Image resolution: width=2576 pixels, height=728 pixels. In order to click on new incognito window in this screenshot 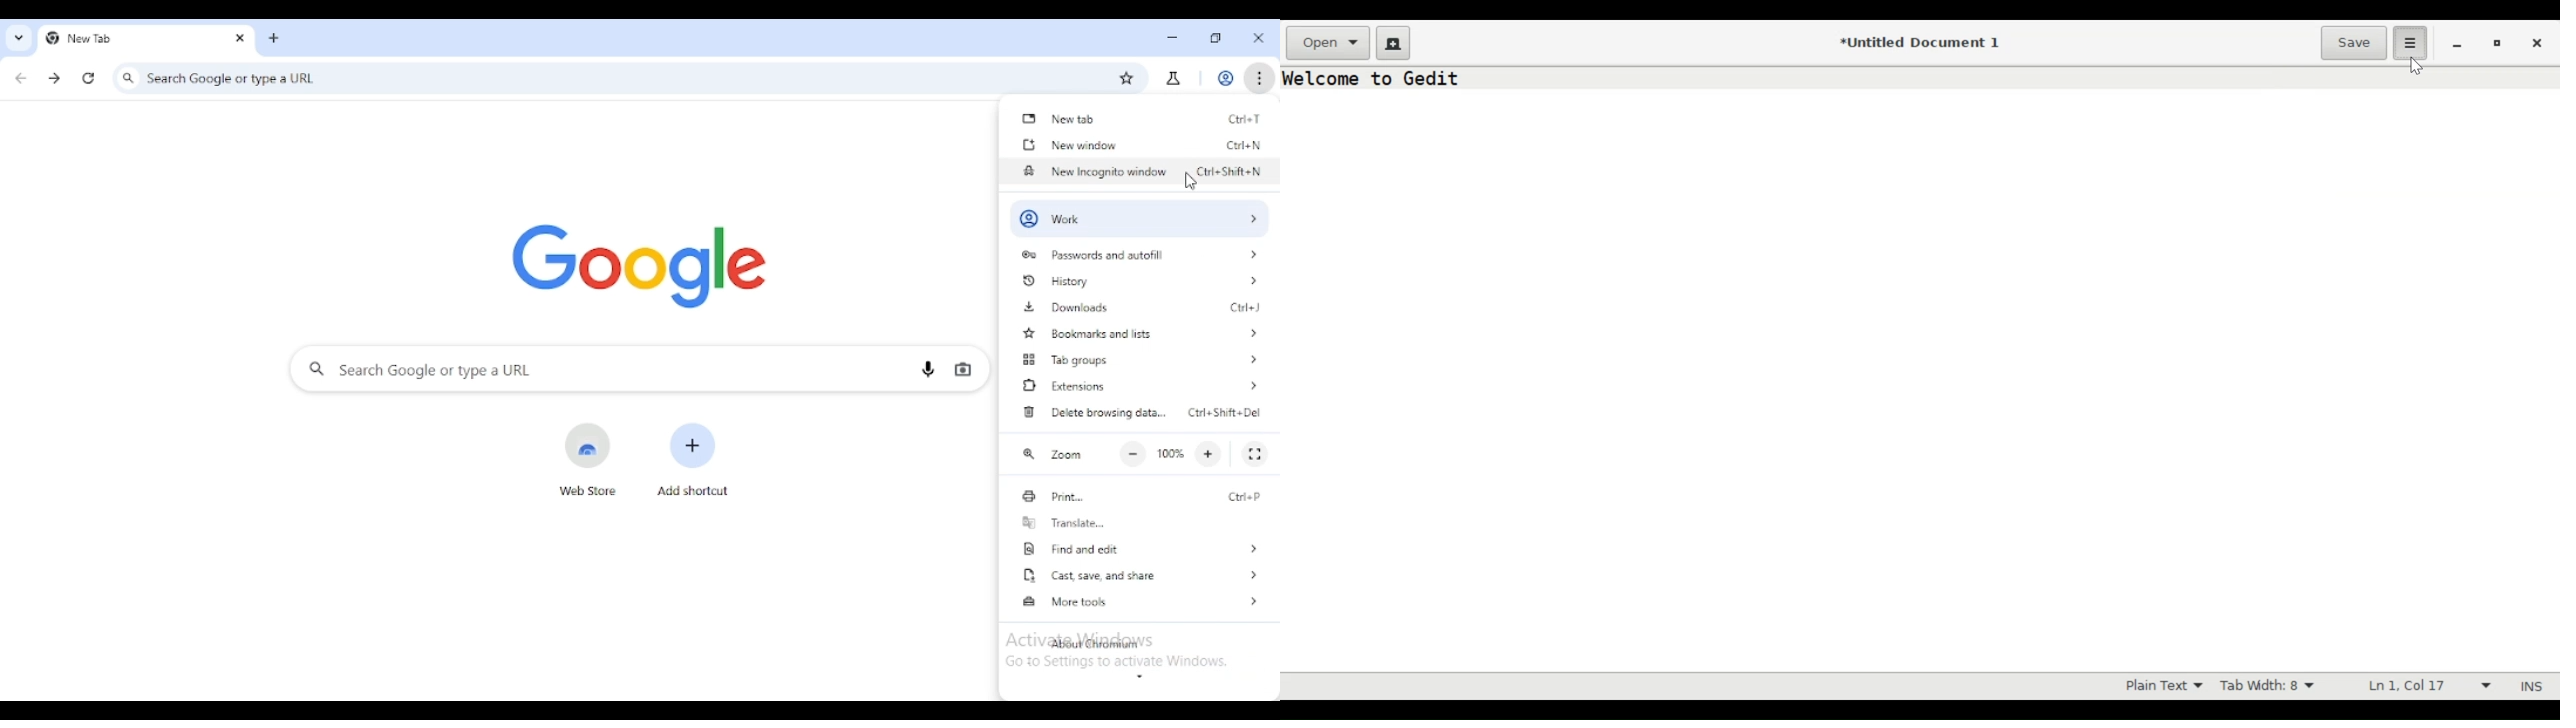, I will do `click(1095, 171)`.